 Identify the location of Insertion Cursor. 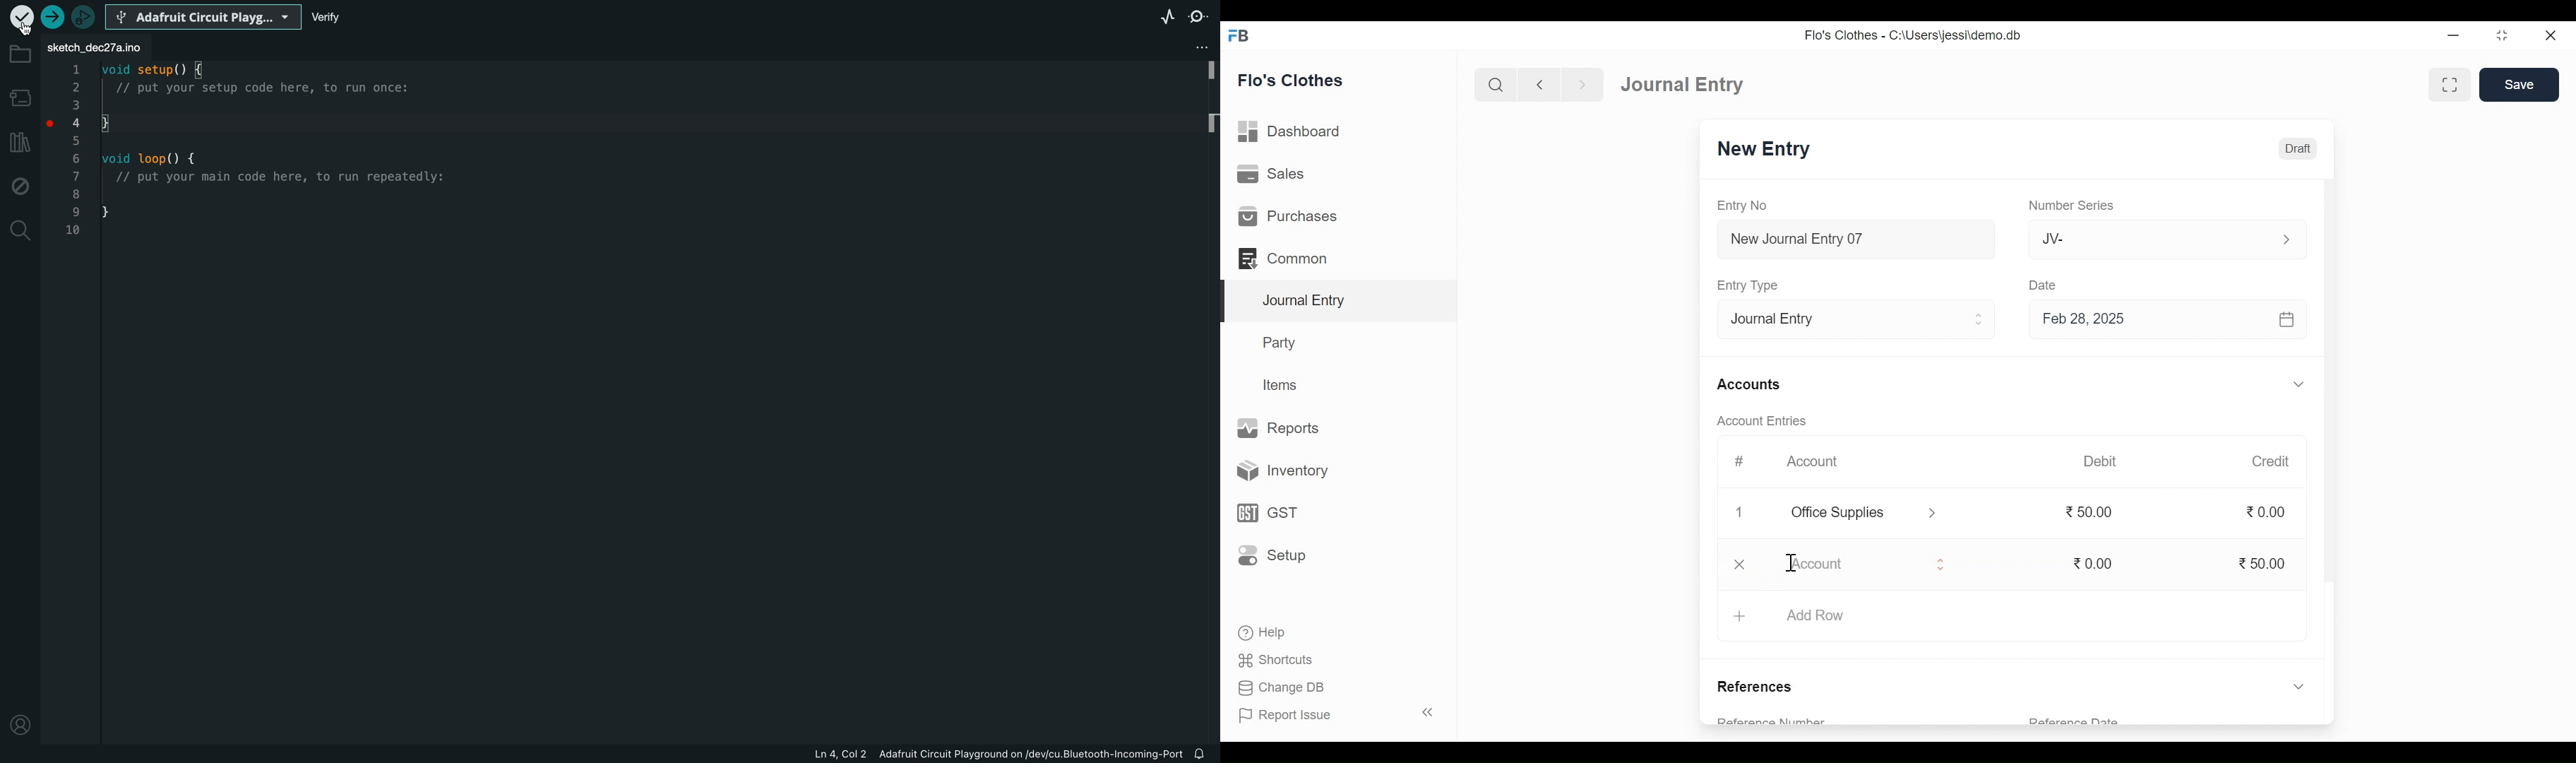
(1792, 564).